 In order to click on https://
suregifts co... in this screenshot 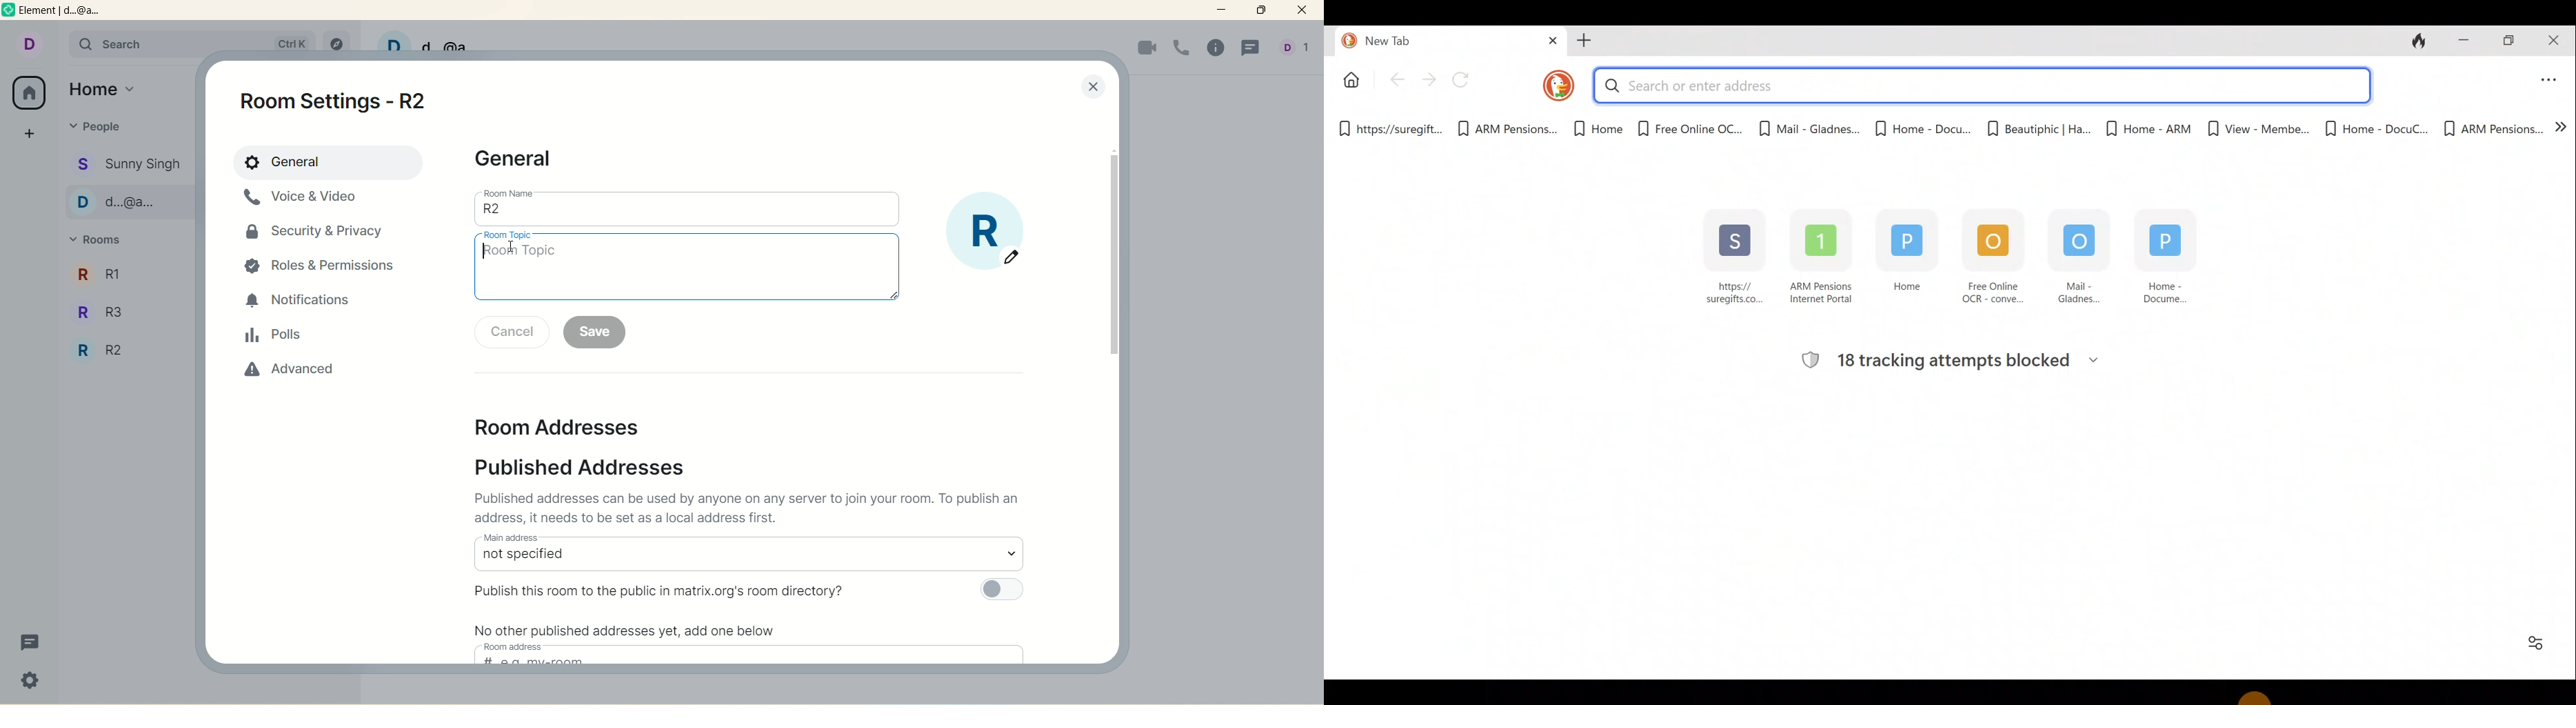, I will do `click(1727, 259)`.